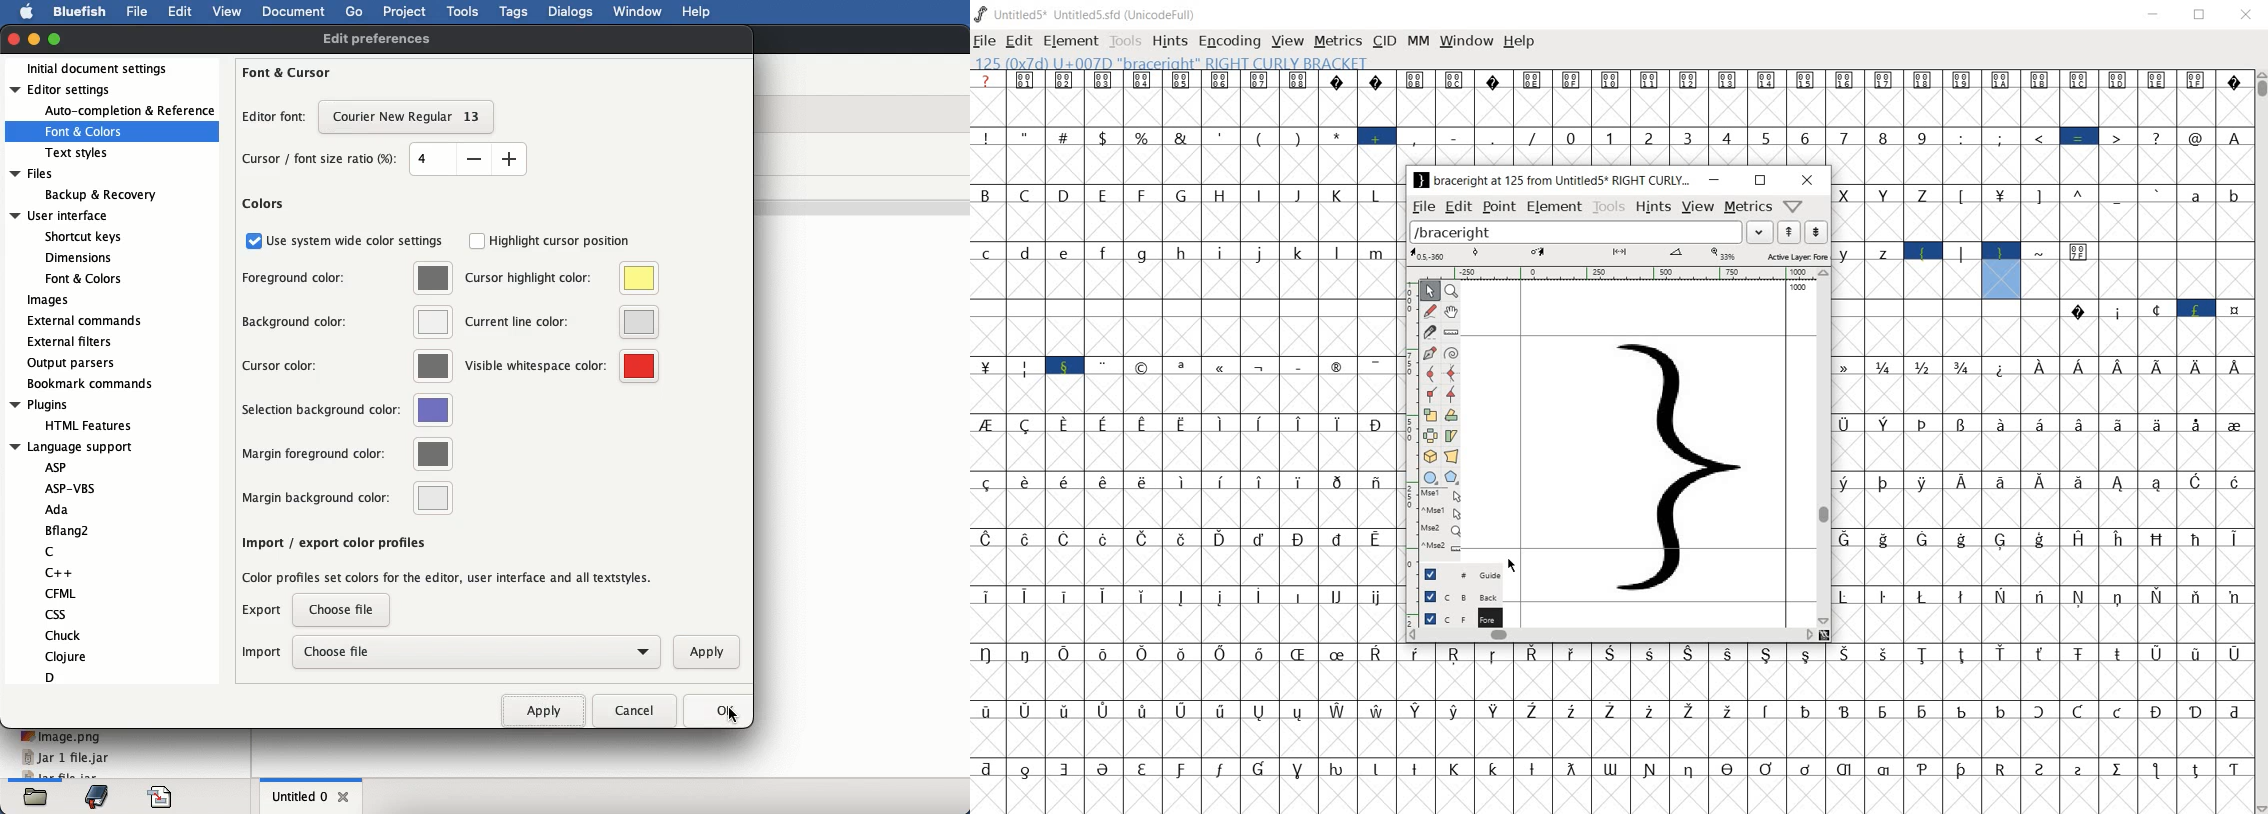 The height and width of the screenshot is (840, 2268). Describe the element at coordinates (1430, 435) in the screenshot. I see `flip the selection` at that location.